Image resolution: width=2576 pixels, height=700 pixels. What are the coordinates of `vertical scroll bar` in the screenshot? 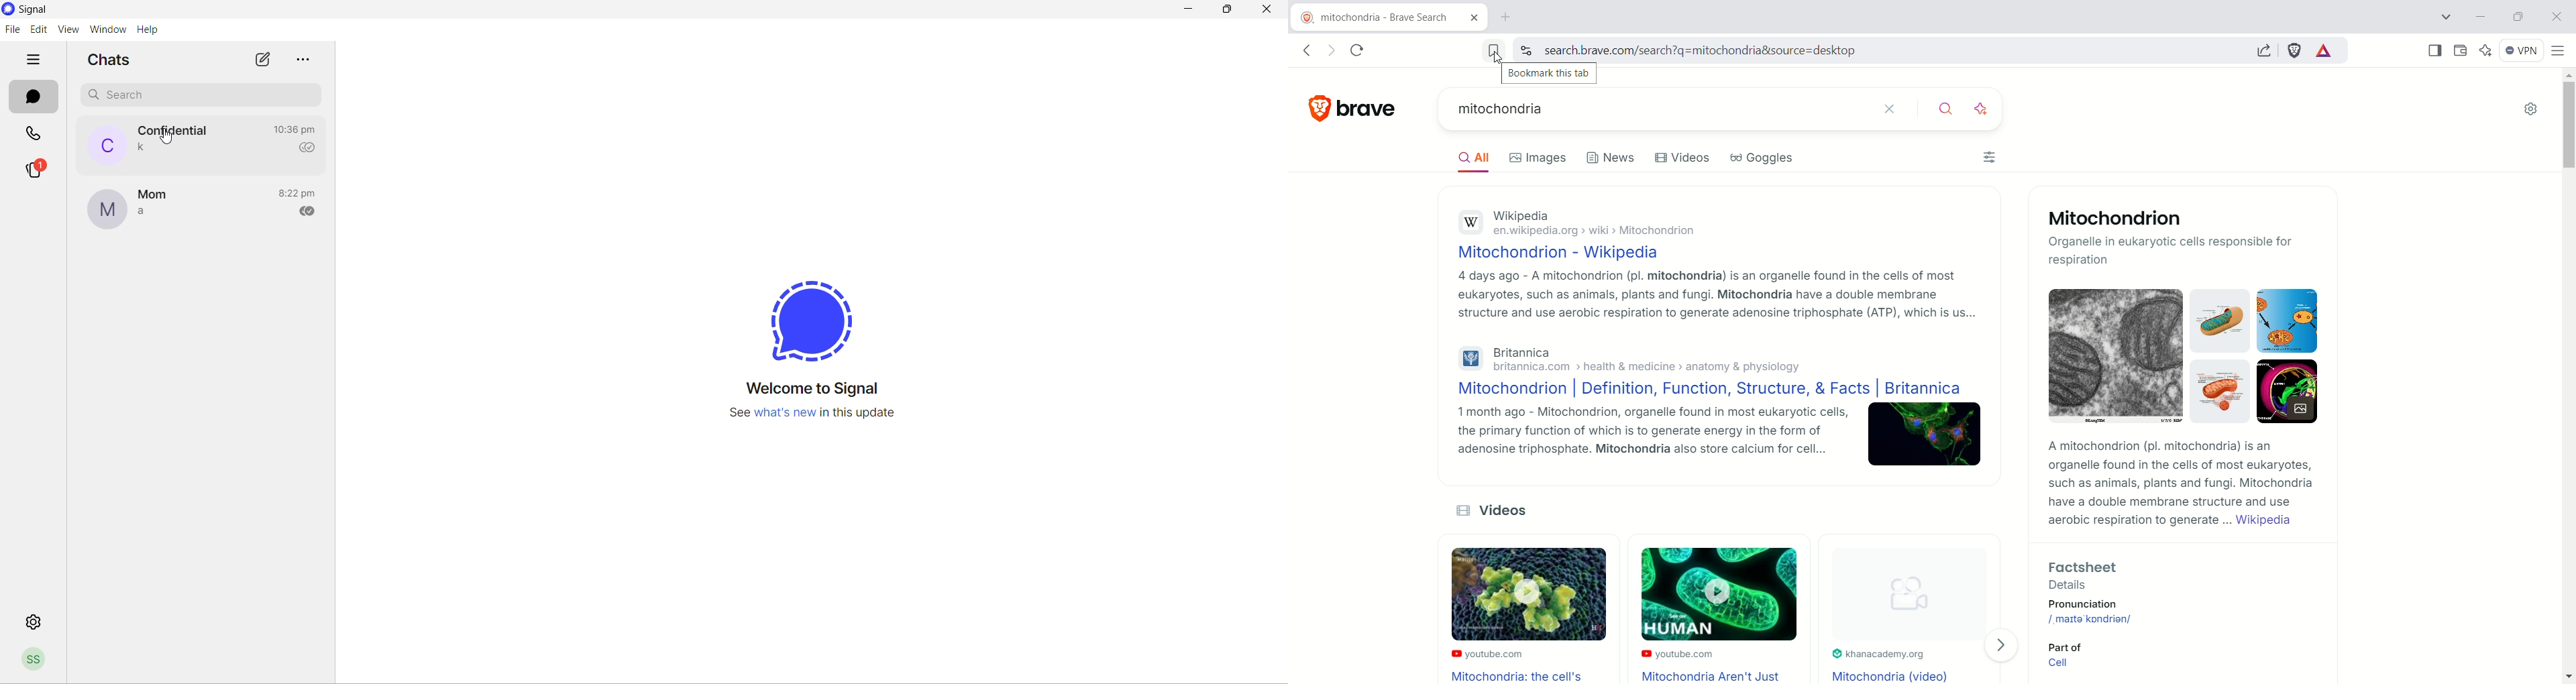 It's located at (2568, 374).